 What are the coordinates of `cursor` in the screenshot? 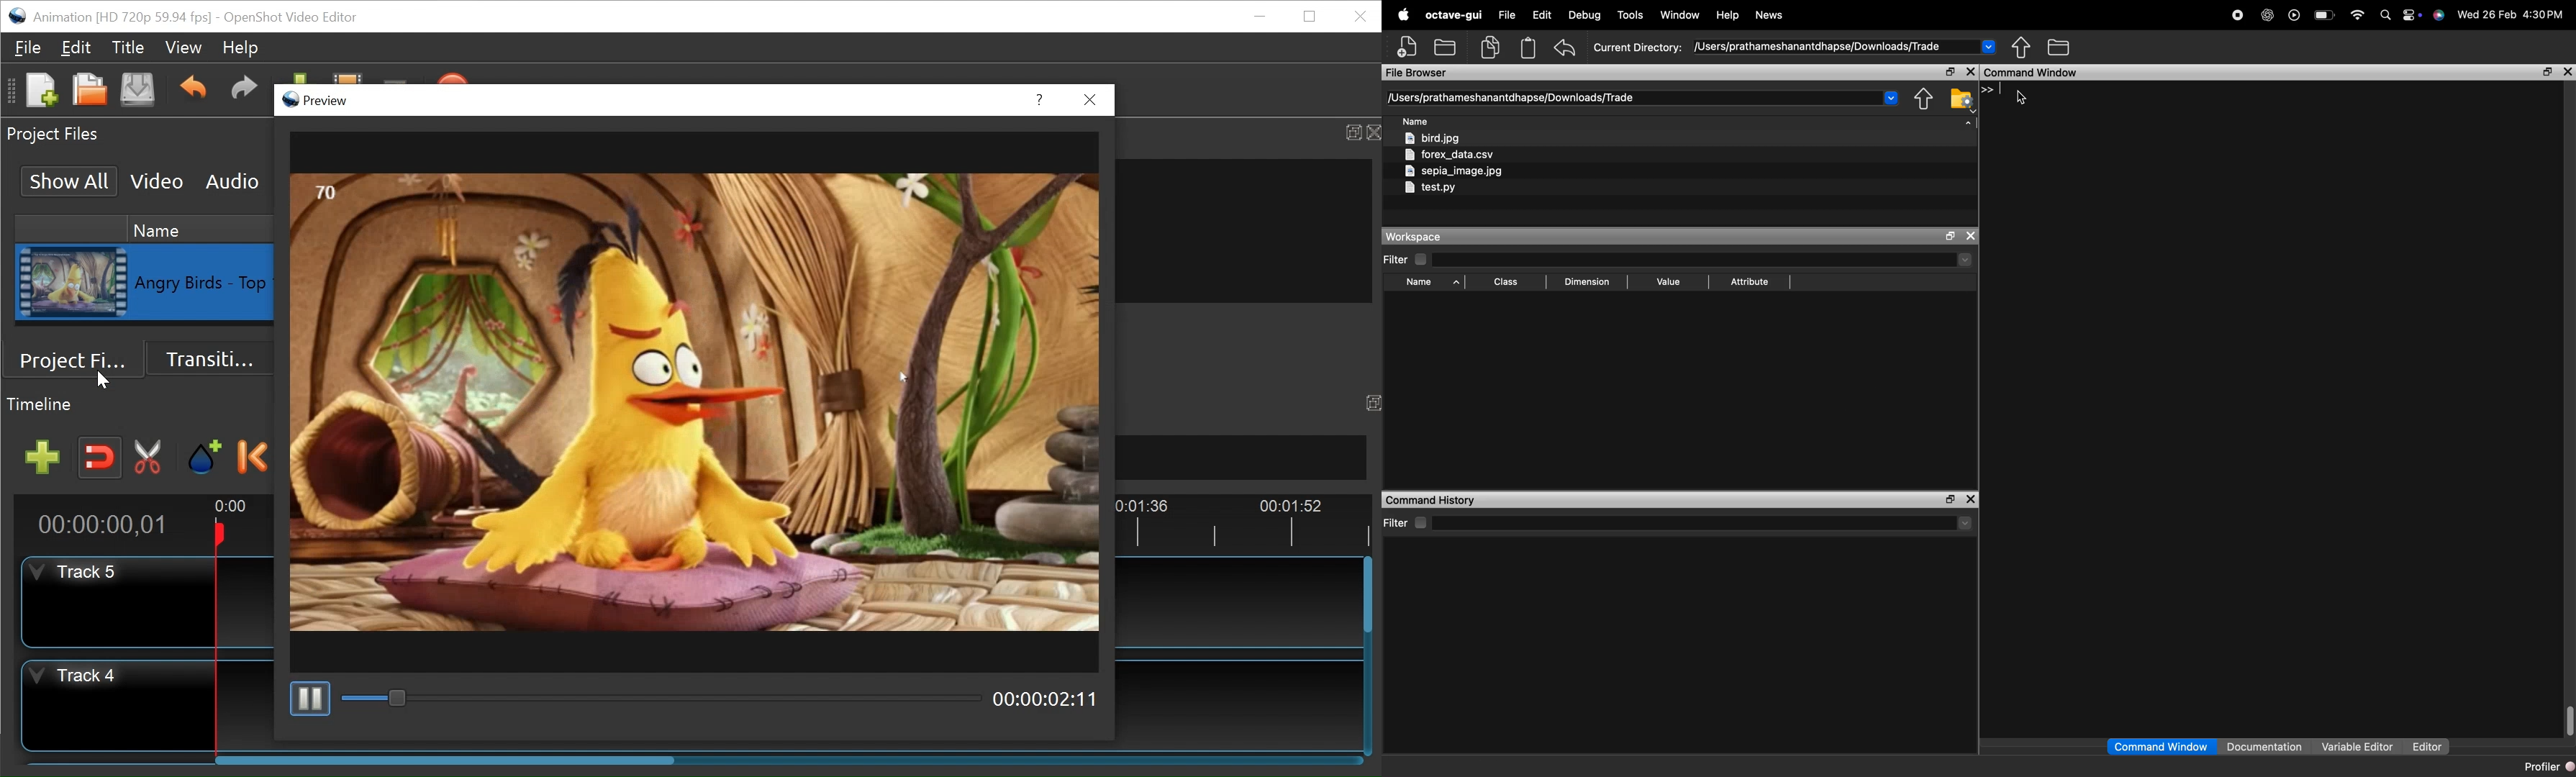 It's located at (108, 379).